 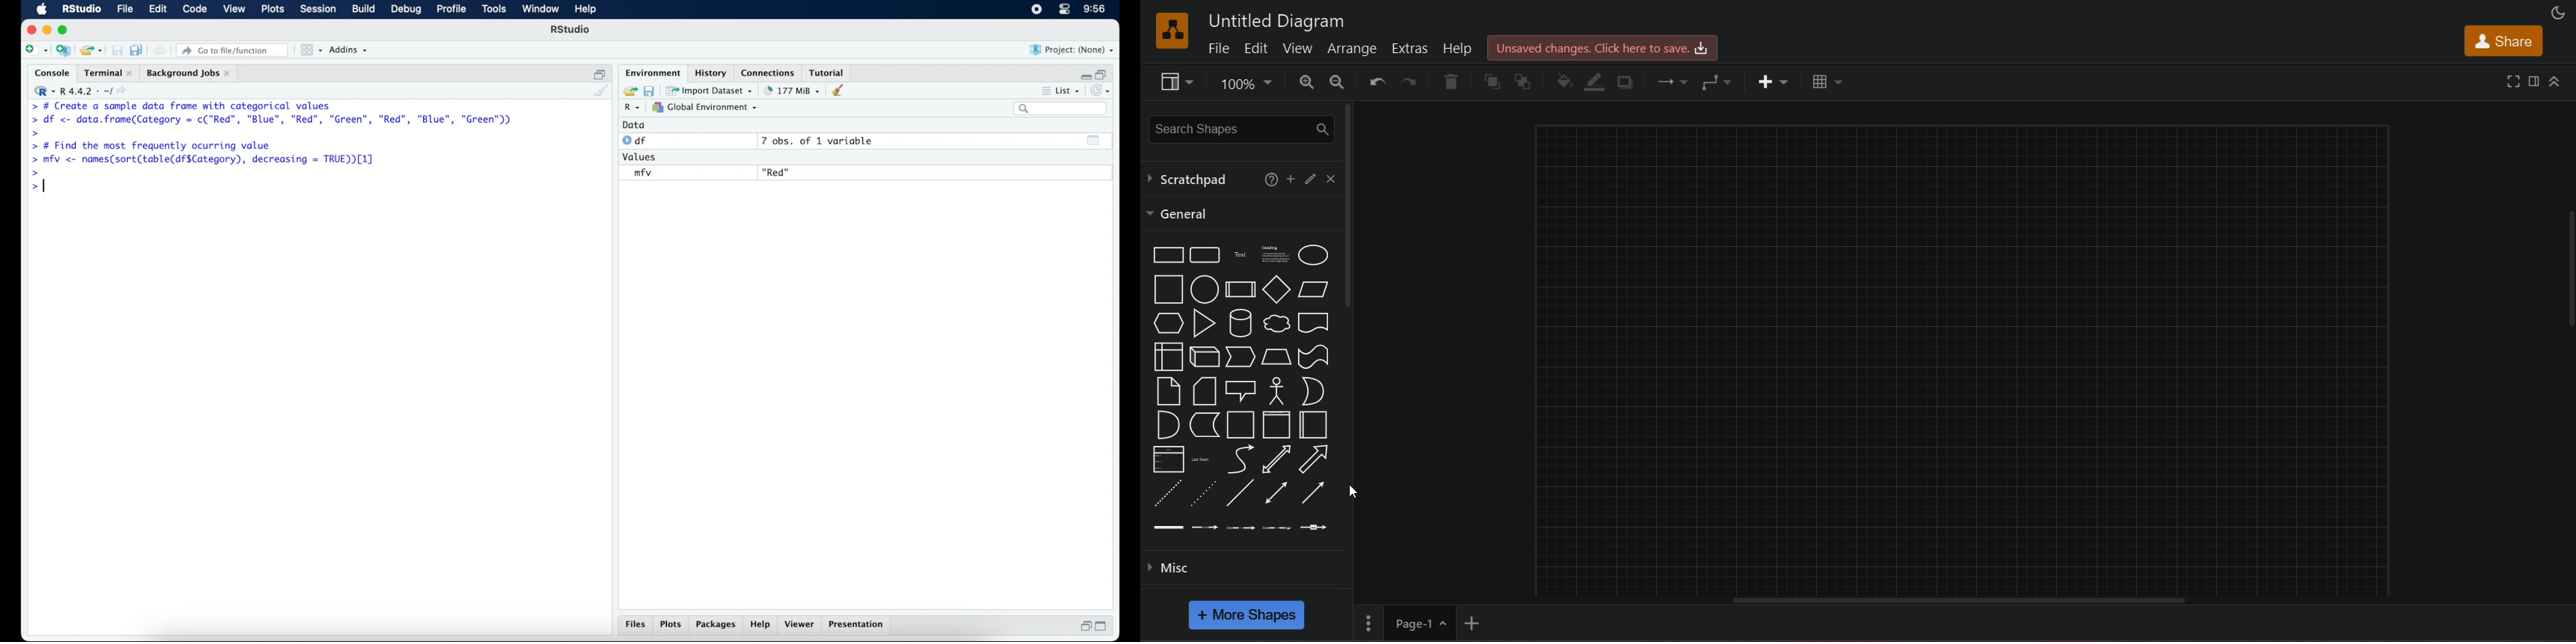 What do you see at coordinates (29, 29) in the screenshot?
I see `close` at bounding box center [29, 29].